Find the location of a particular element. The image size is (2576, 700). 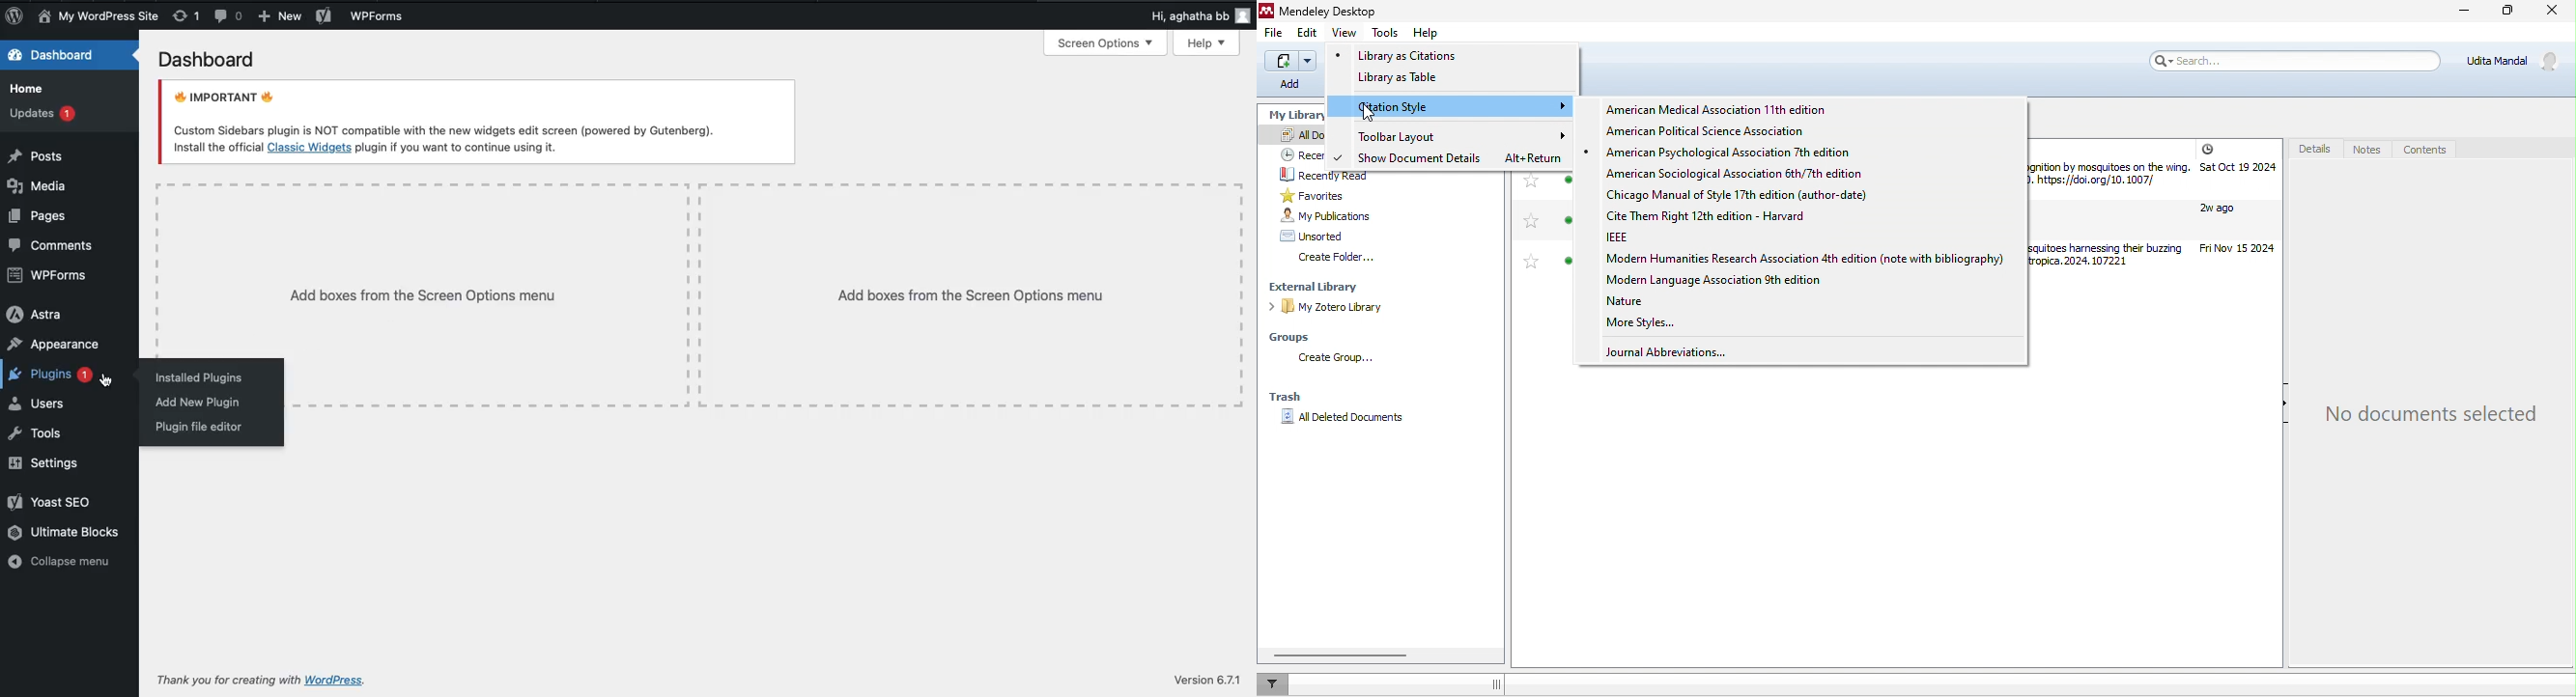

Dashboard is located at coordinates (59, 57).